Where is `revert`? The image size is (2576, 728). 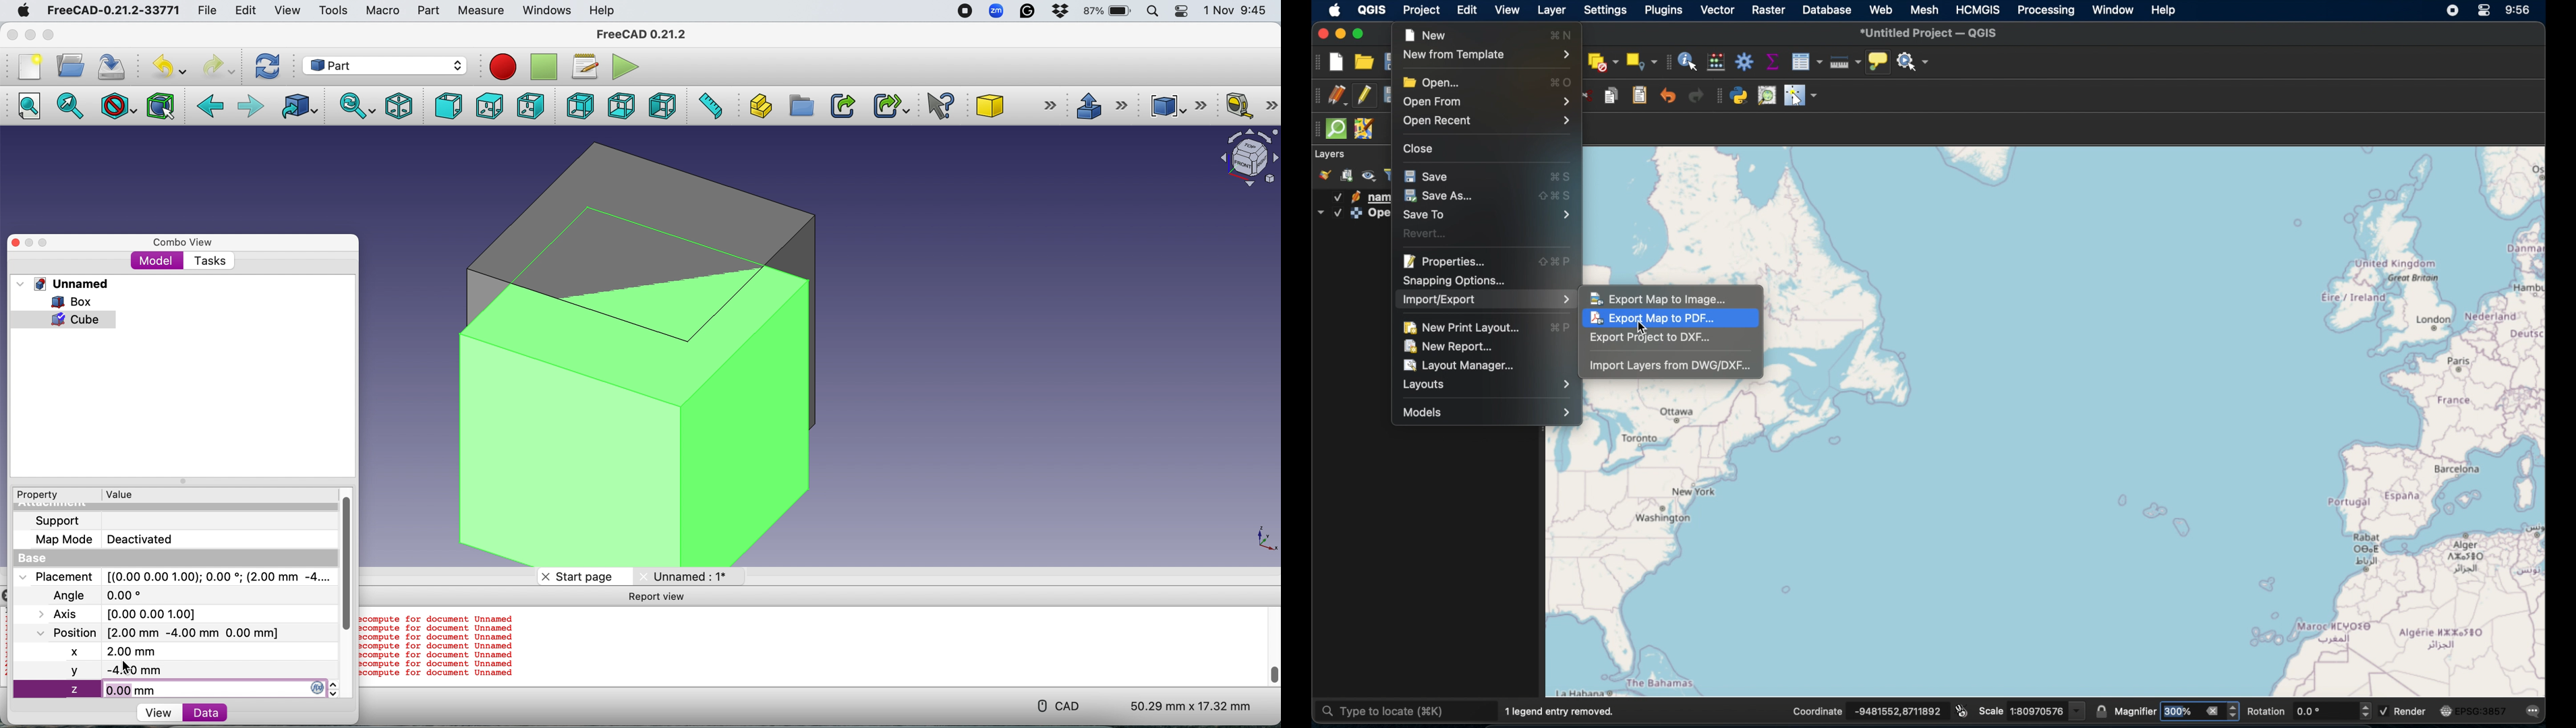
revert is located at coordinates (1426, 233).